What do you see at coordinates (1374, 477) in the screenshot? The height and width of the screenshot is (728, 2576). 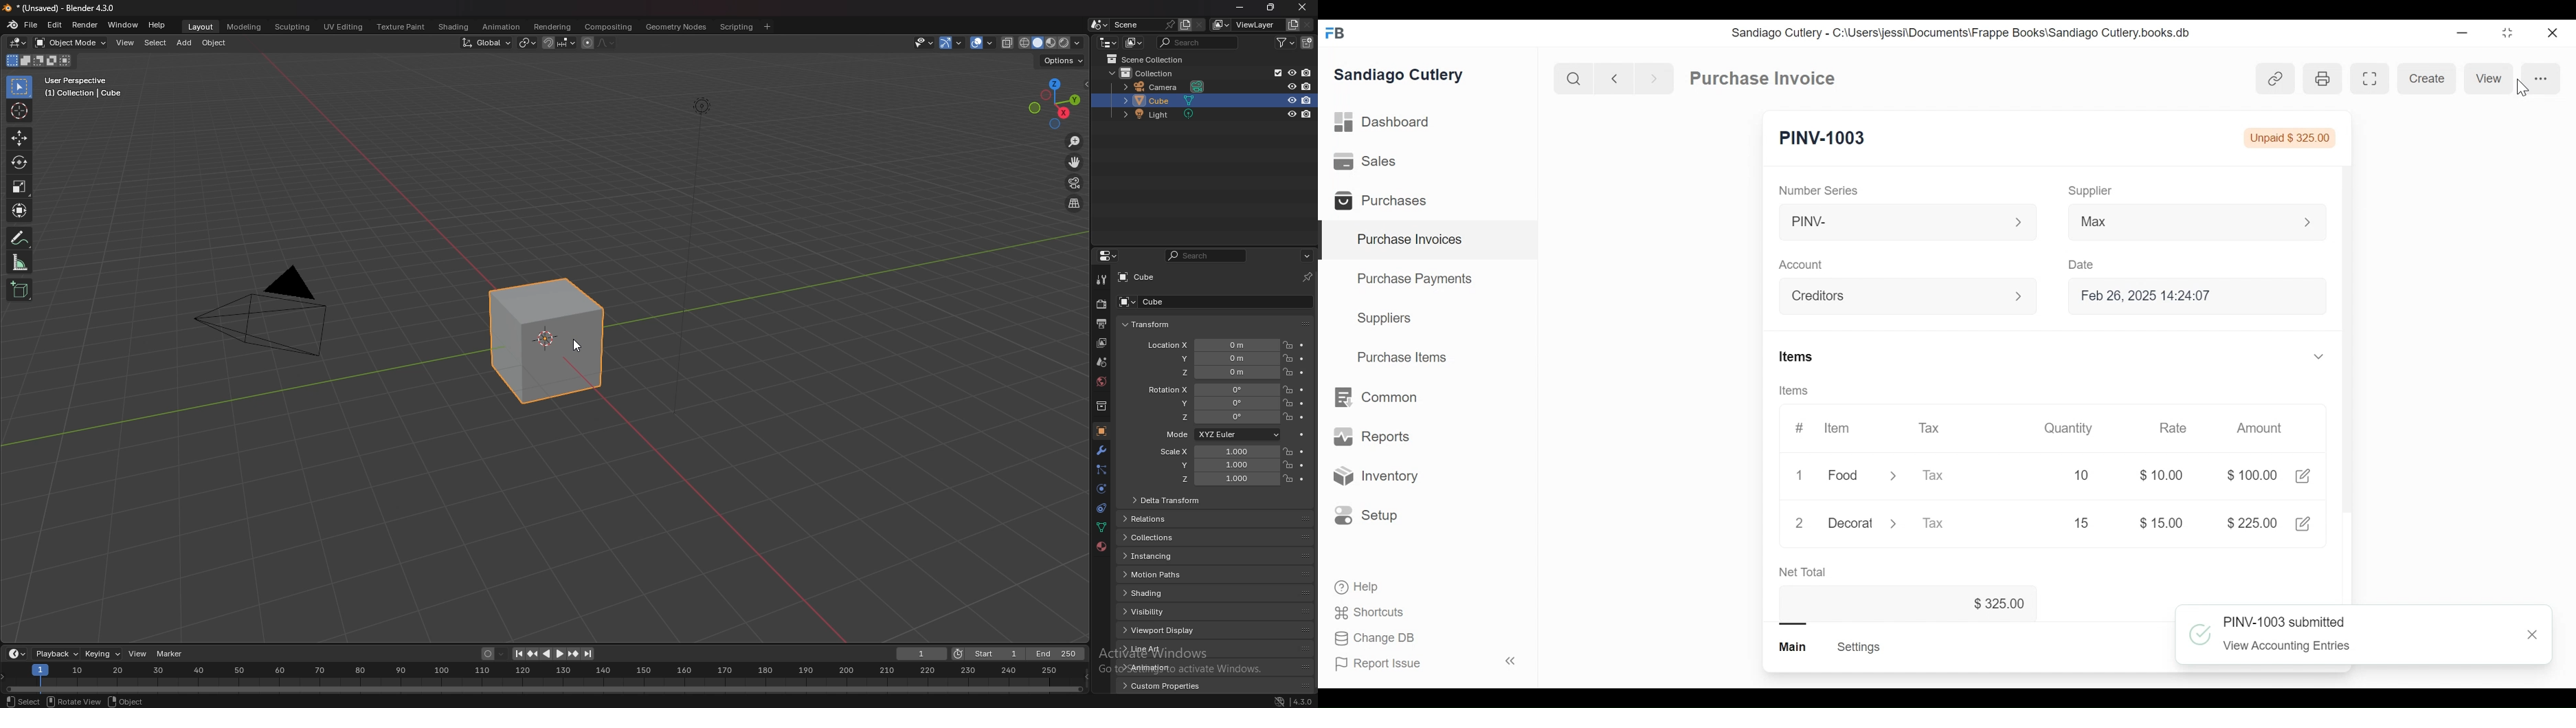 I see `Inventory` at bounding box center [1374, 477].